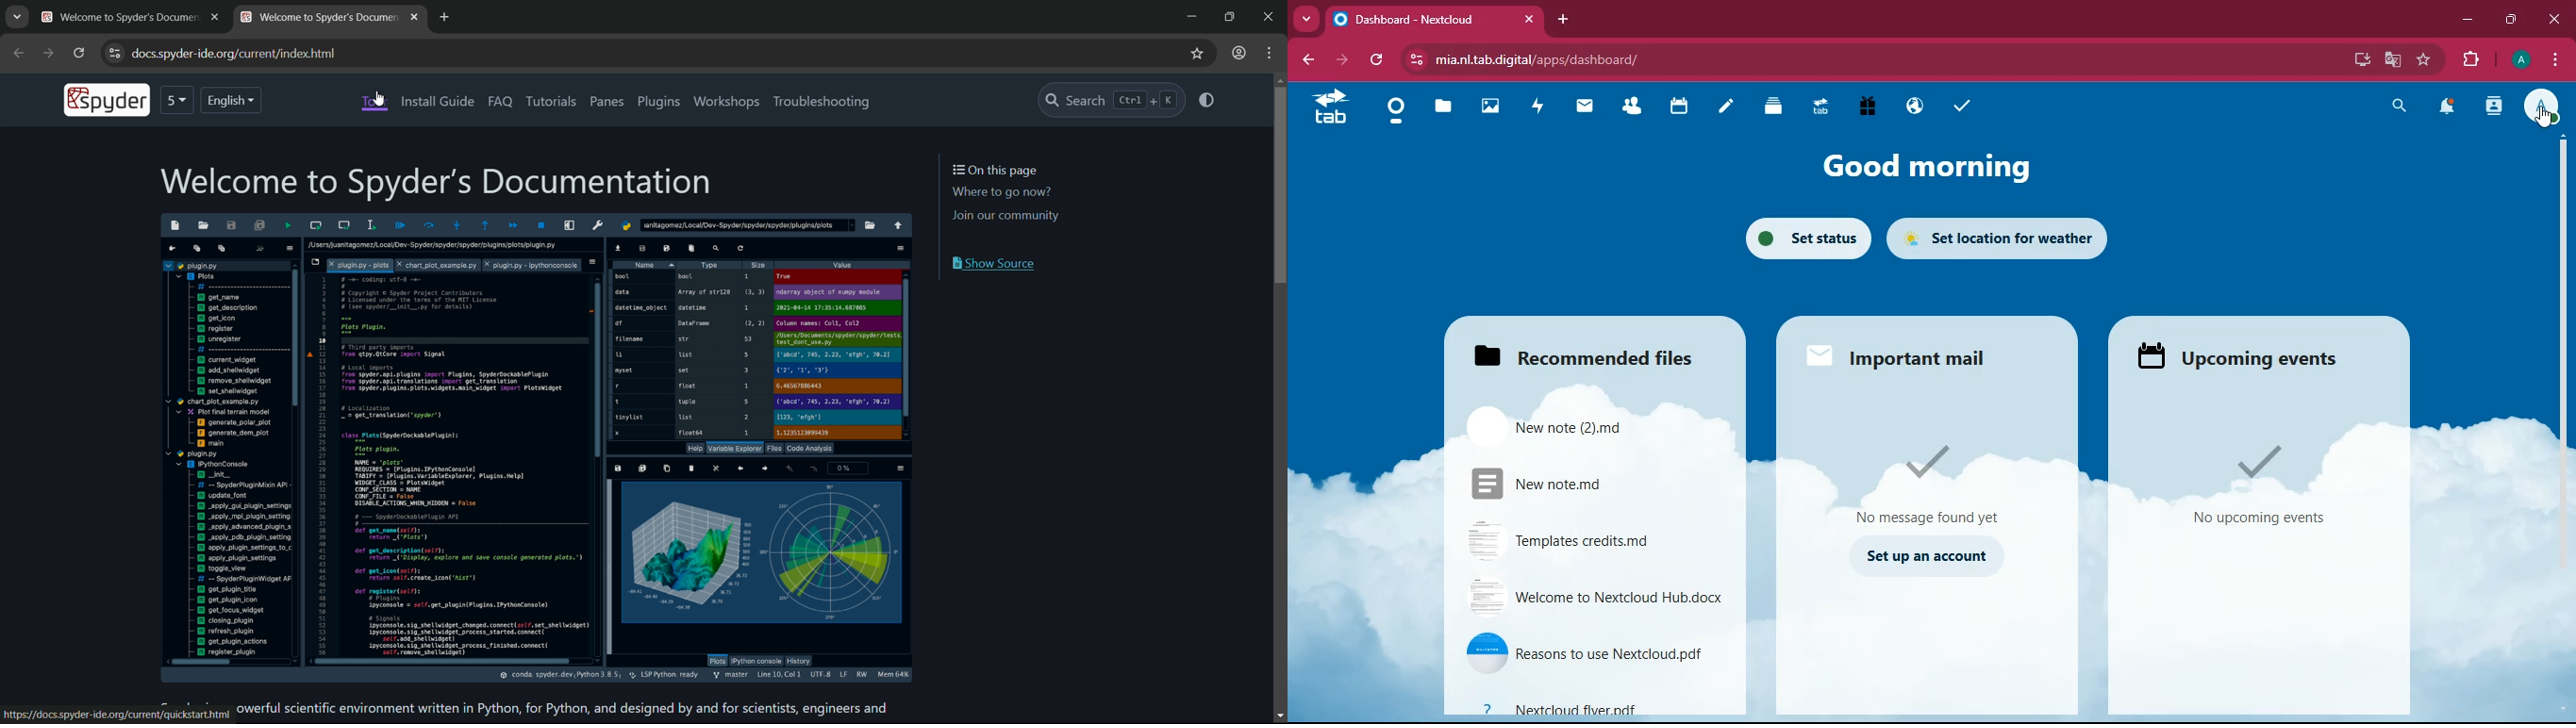 Image resolution: width=2576 pixels, height=728 pixels. I want to click on favorites, so click(1272, 54).